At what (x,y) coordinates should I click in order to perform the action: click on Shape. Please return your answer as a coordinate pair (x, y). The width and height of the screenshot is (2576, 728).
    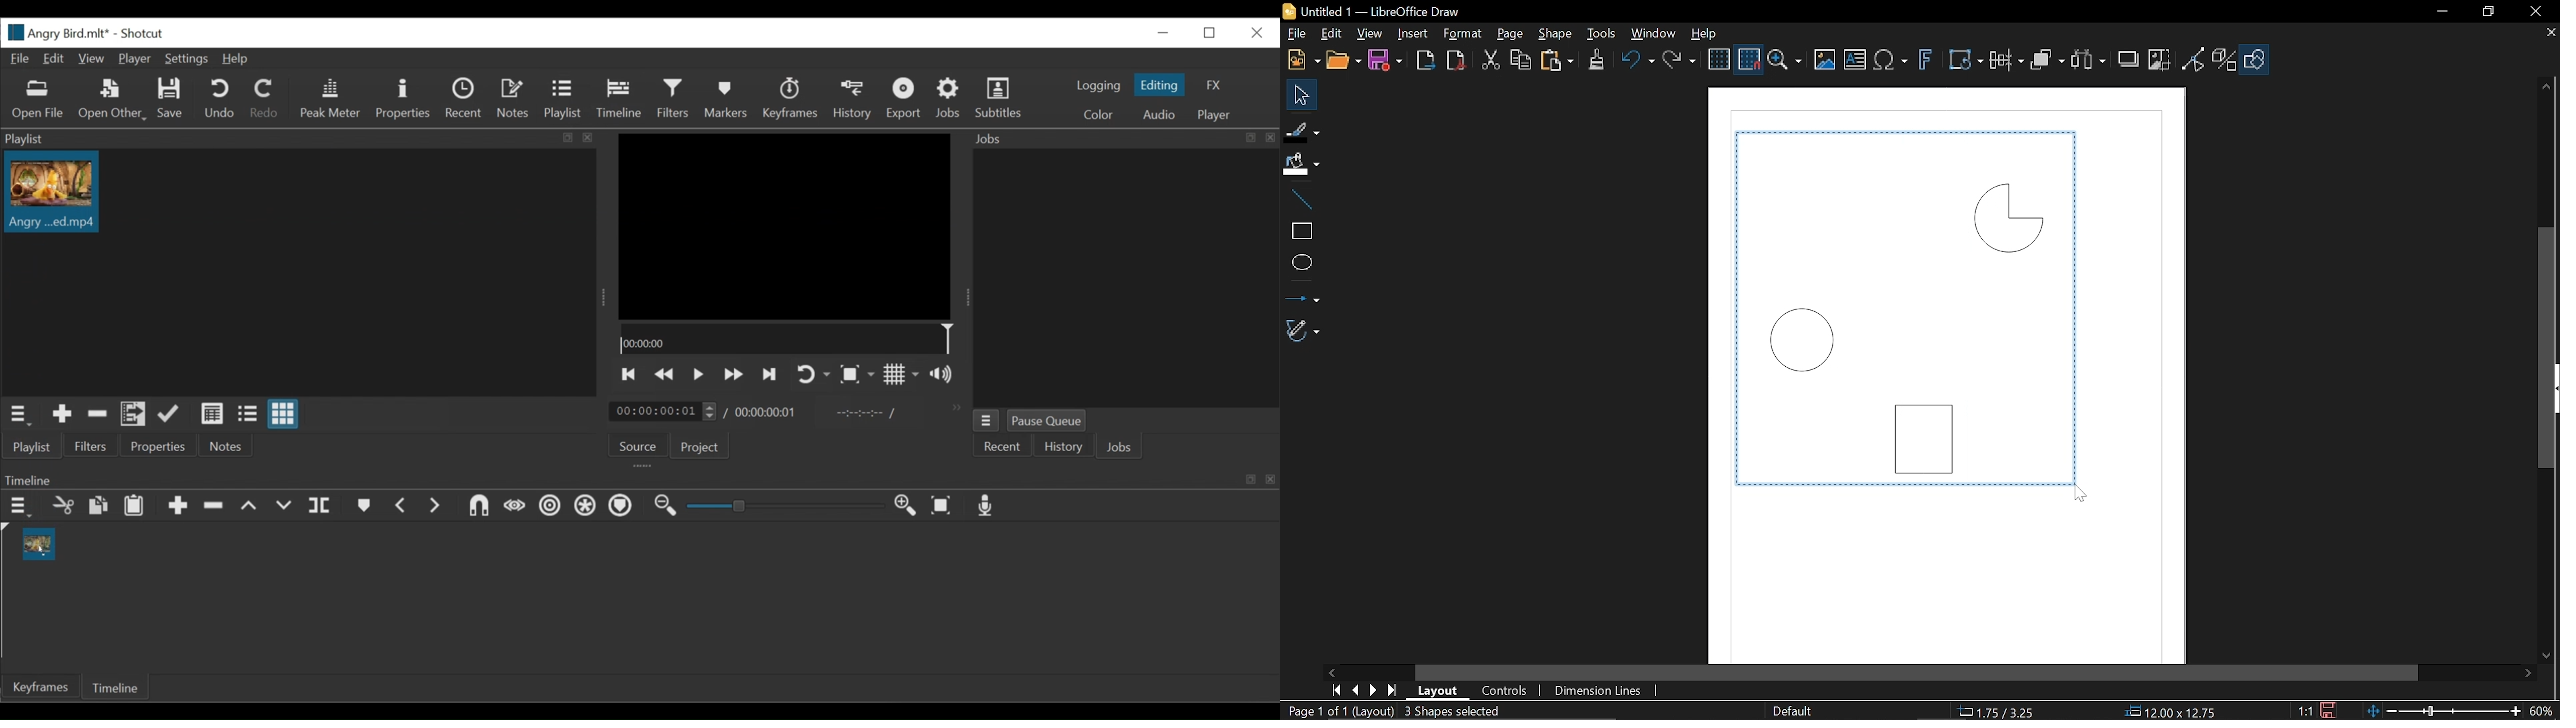
    Looking at the image, I should click on (1555, 34).